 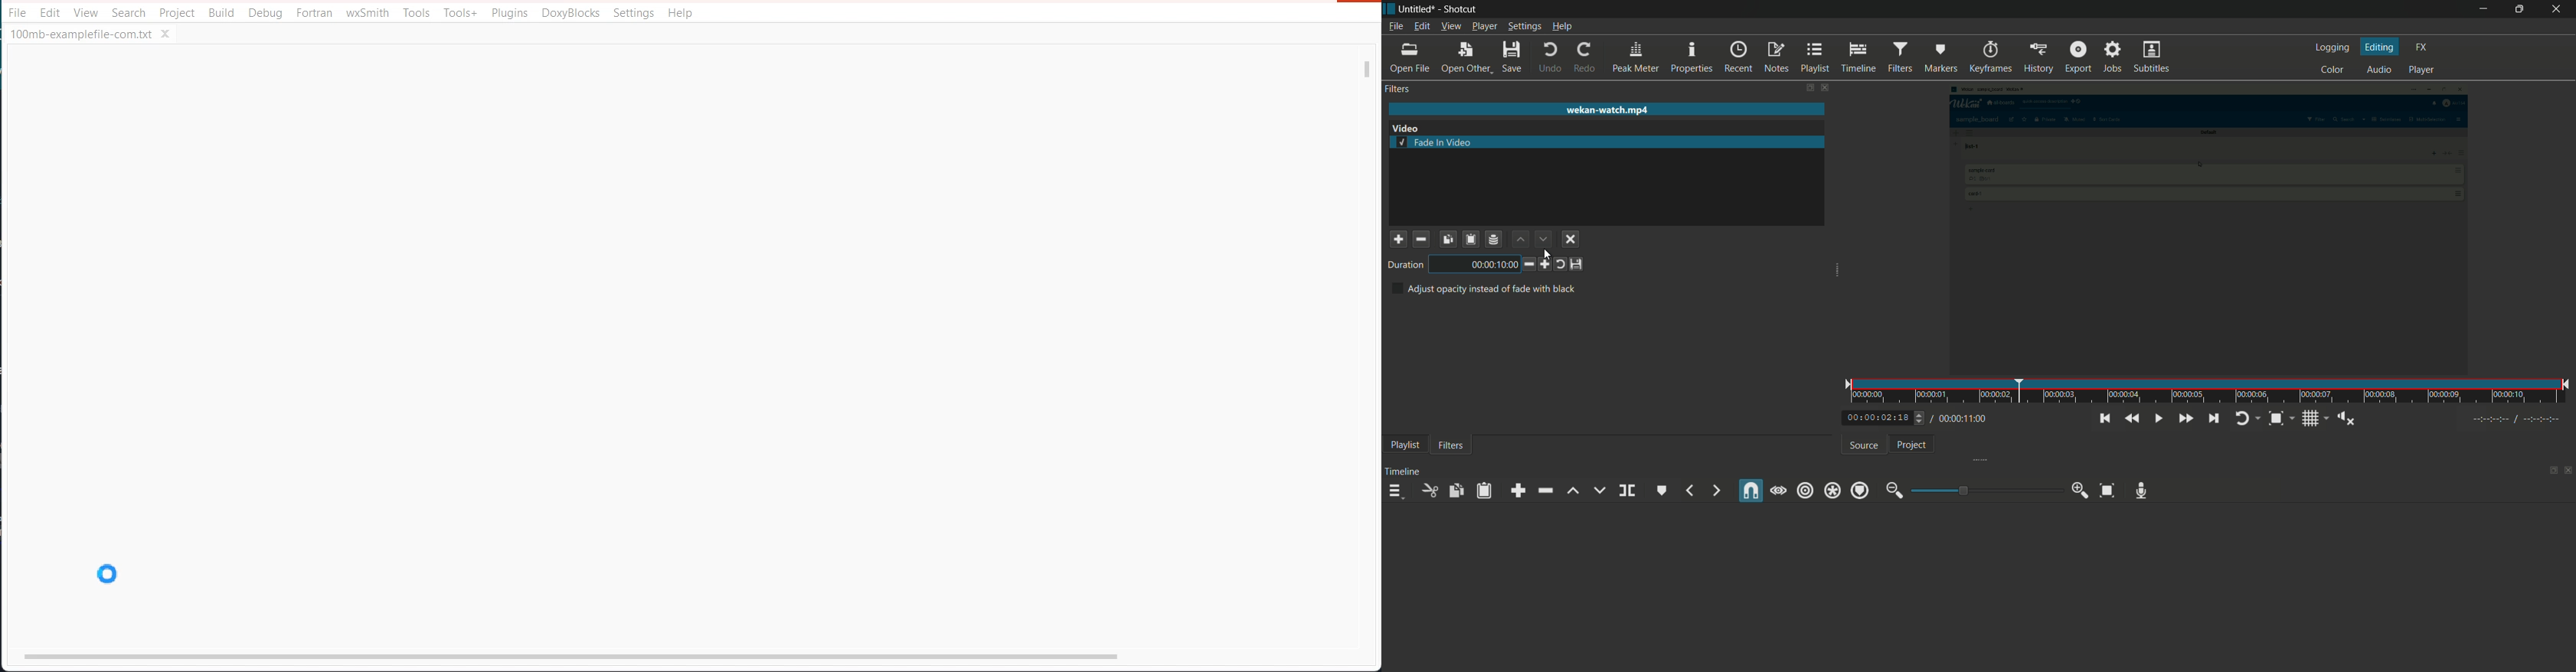 I want to click on minimize, so click(x=2486, y=9).